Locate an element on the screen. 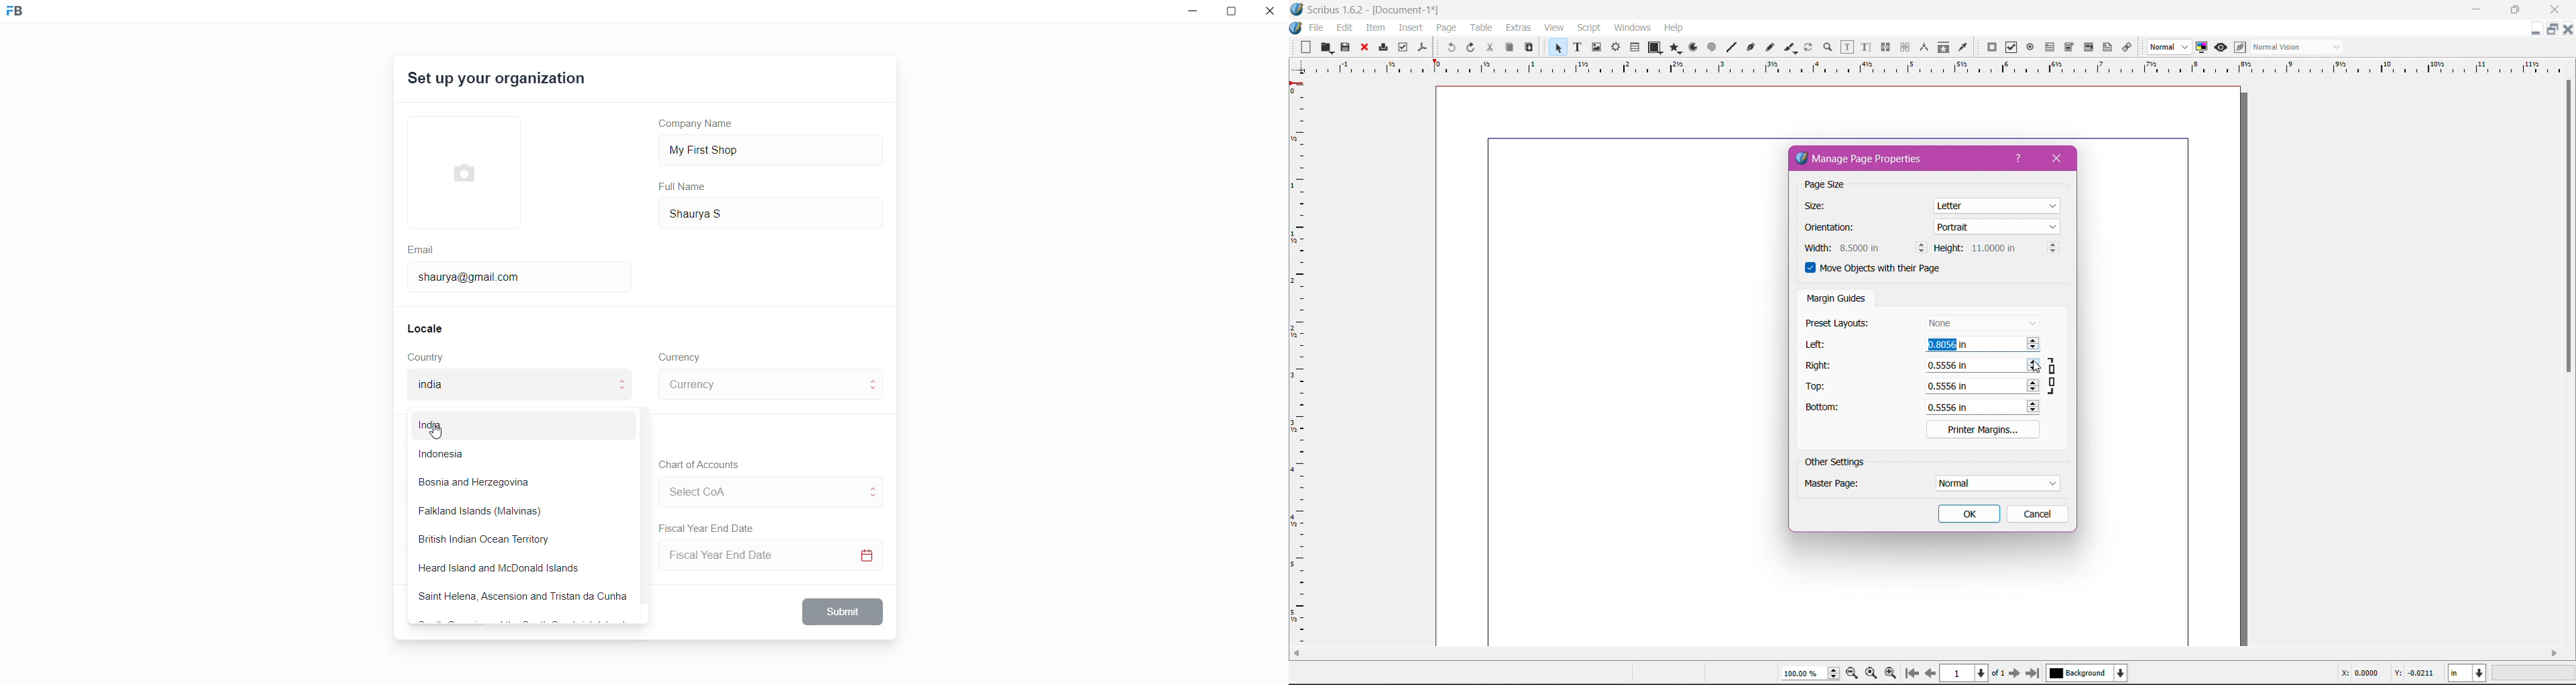 Image resolution: width=2576 pixels, height=700 pixels. Zoom to 100% is located at coordinates (1871, 672).